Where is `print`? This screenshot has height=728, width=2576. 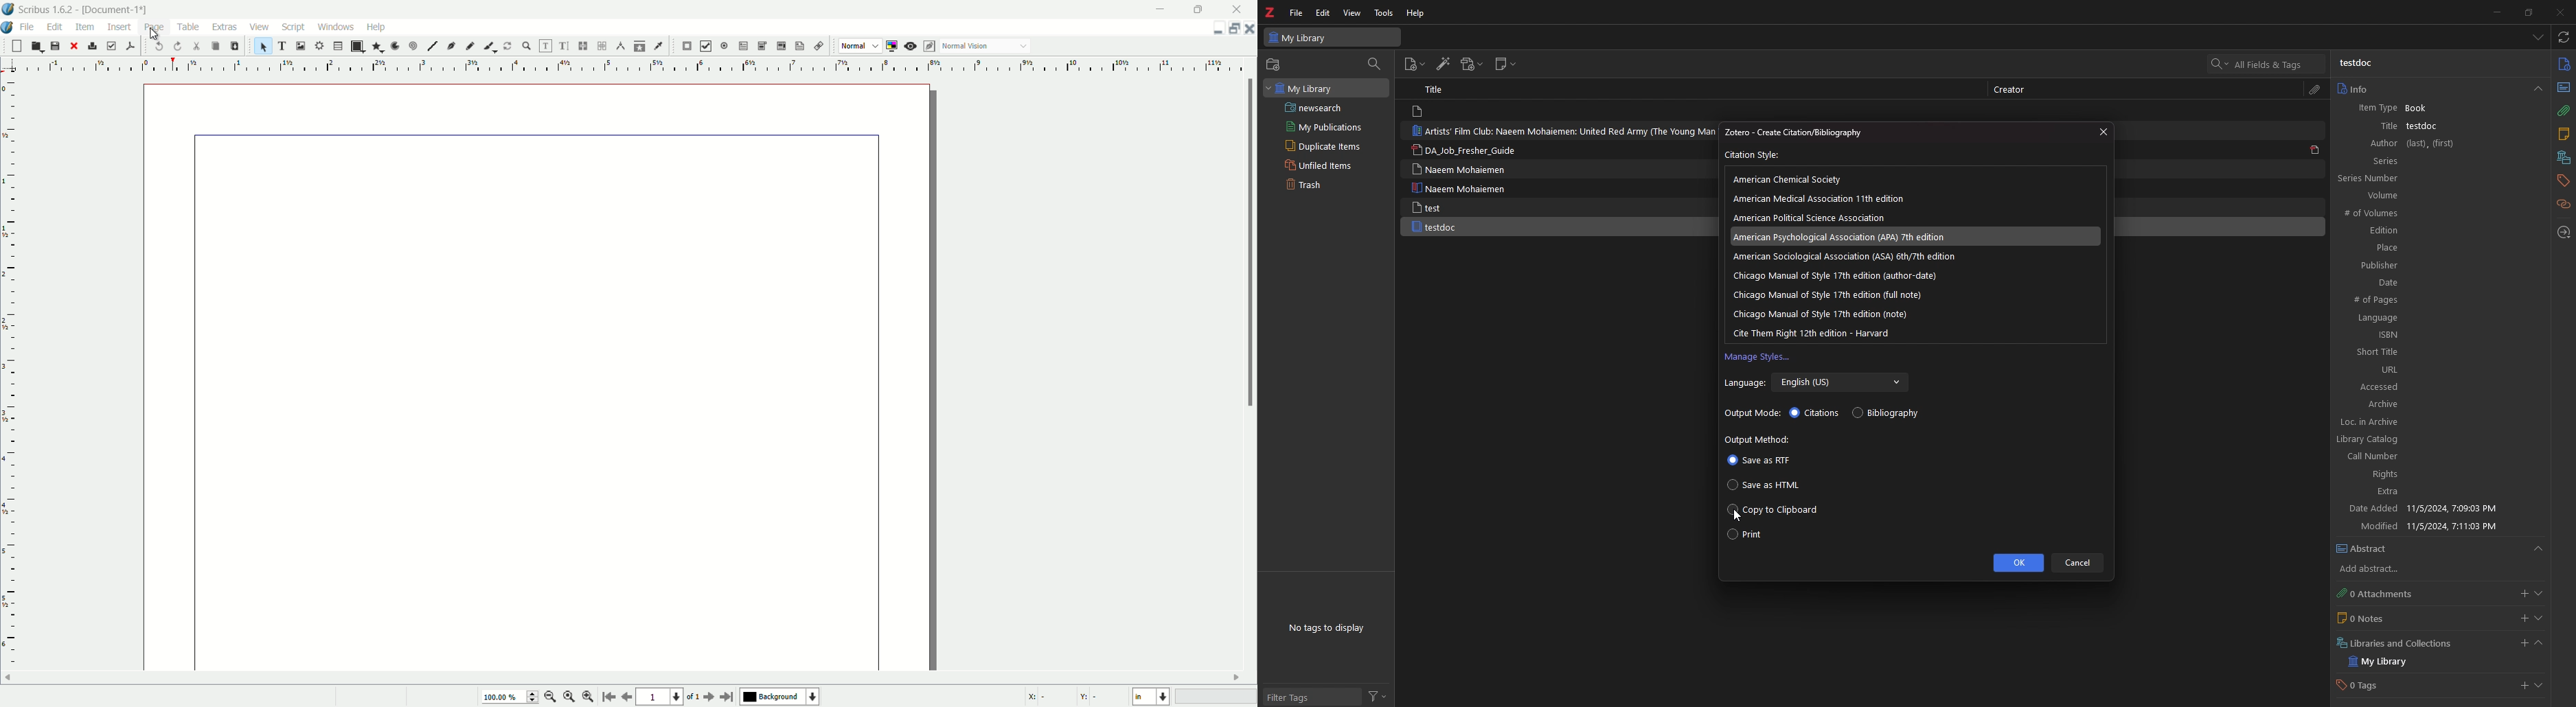 print is located at coordinates (92, 46).